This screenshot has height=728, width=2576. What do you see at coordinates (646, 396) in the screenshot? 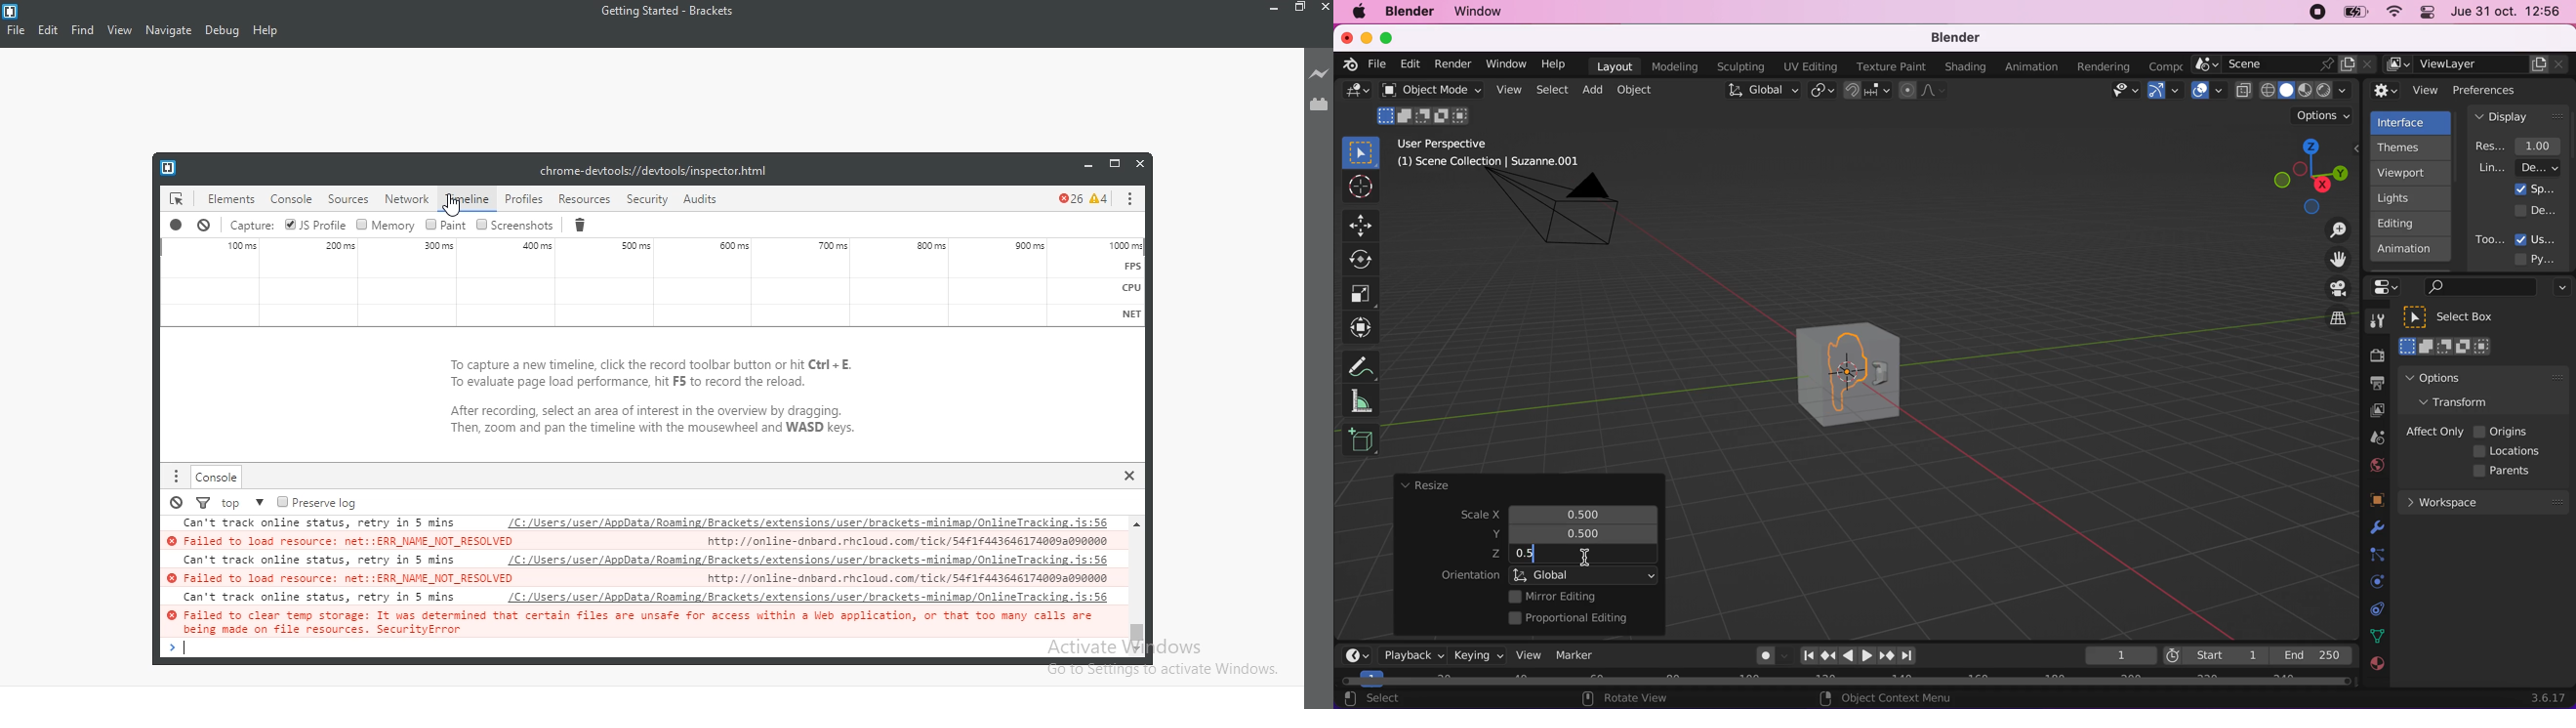
I see `To capture a new timeline, click the record toolbar button or hit Ctrl + E.
To evaluate page load performance, hit F5 to record the reload.

After recording, select an area of interest in the overview by dragging.
Then, zoom and pan the timeline with the mousewheel and WASD keys.` at bounding box center [646, 396].